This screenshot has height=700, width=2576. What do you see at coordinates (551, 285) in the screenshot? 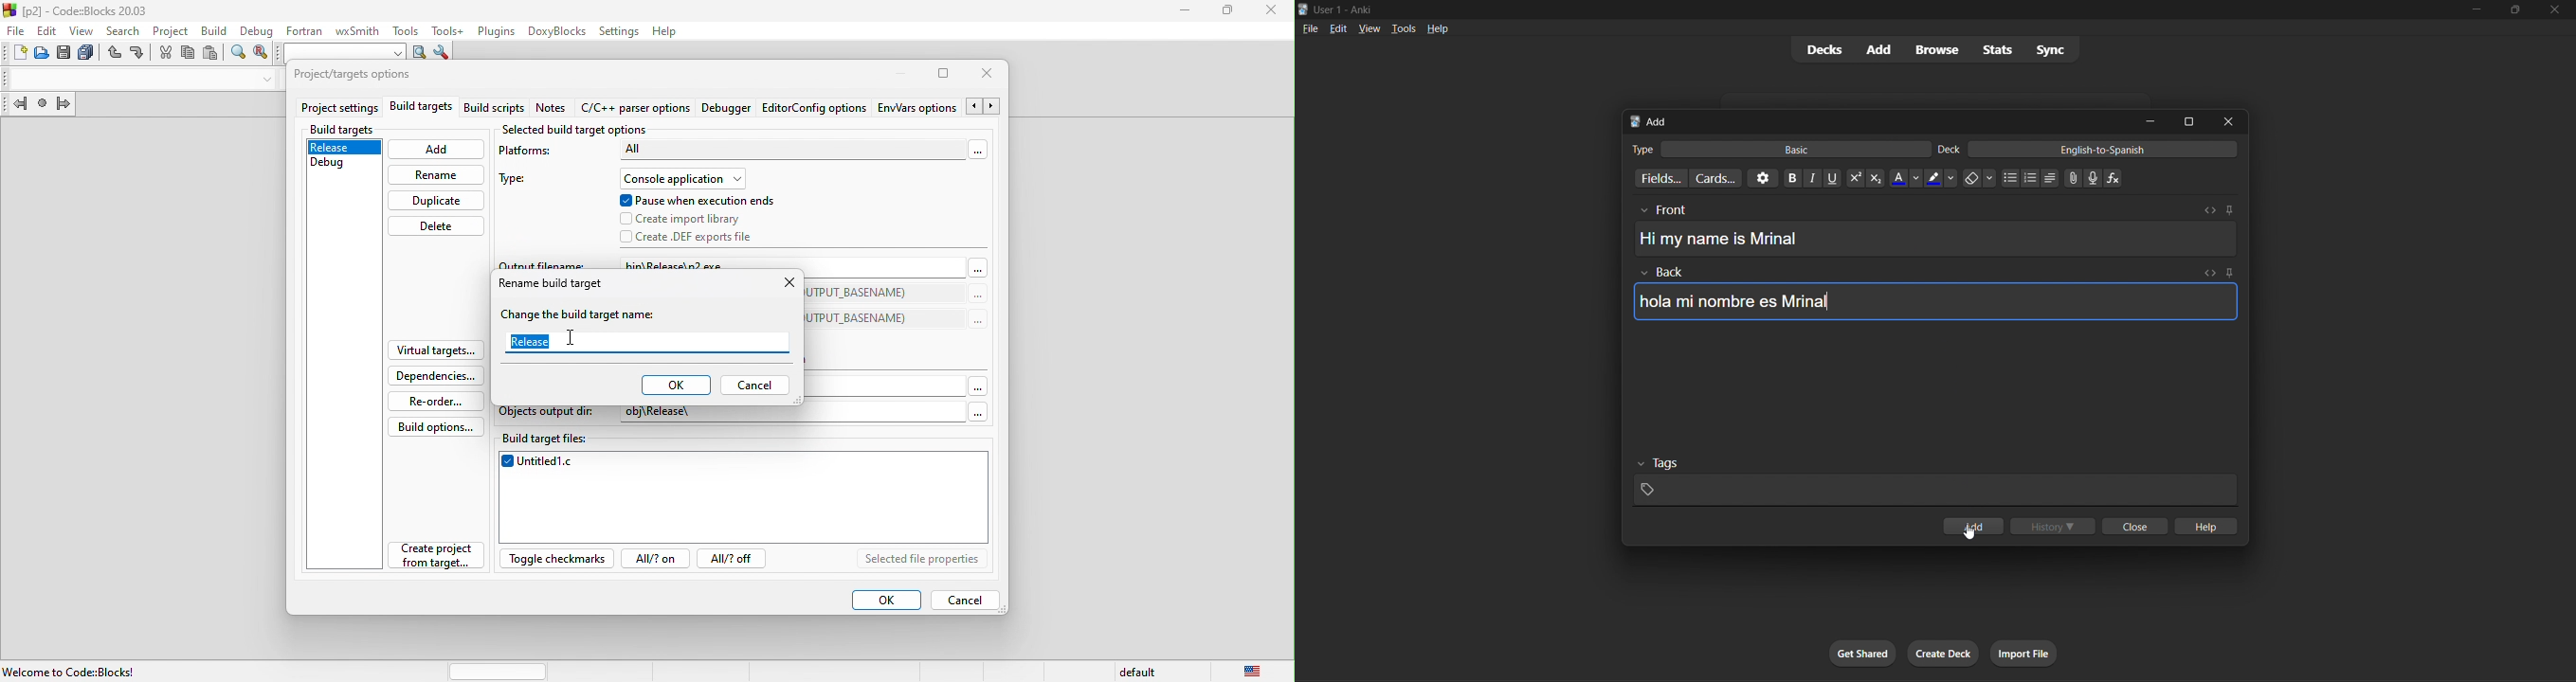
I see `Rename Build target` at bounding box center [551, 285].